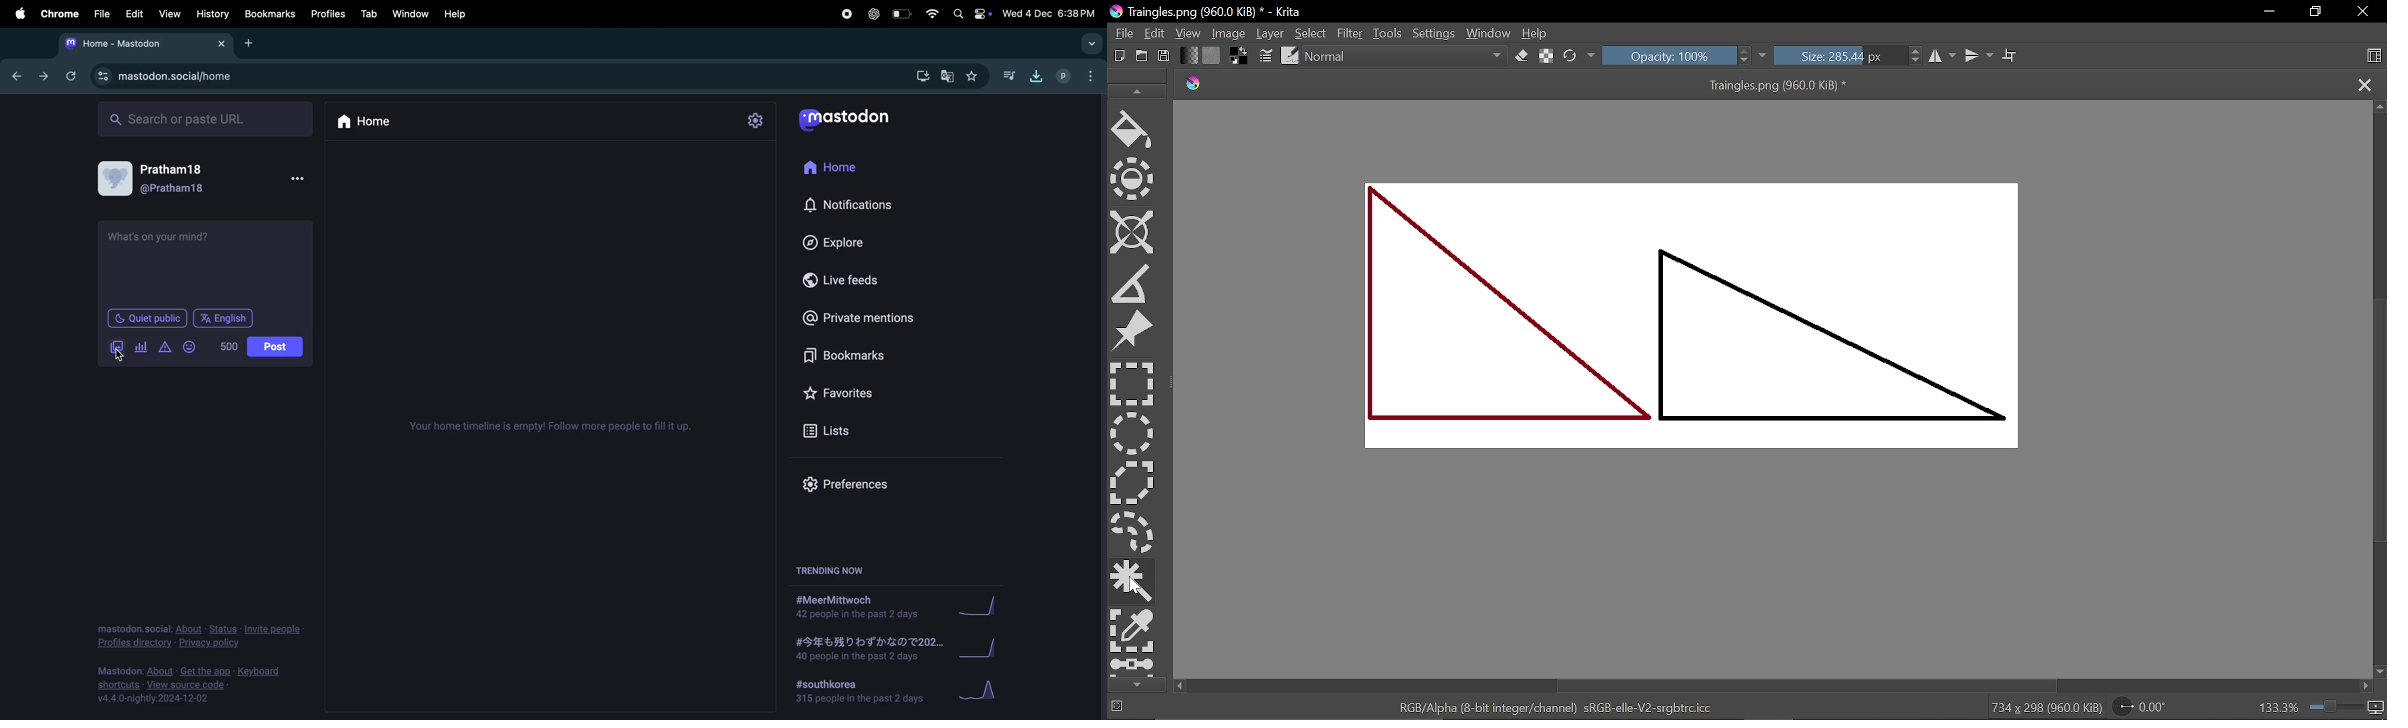 This screenshot has width=2408, height=728. Describe the element at coordinates (268, 14) in the screenshot. I see `book marks` at that location.